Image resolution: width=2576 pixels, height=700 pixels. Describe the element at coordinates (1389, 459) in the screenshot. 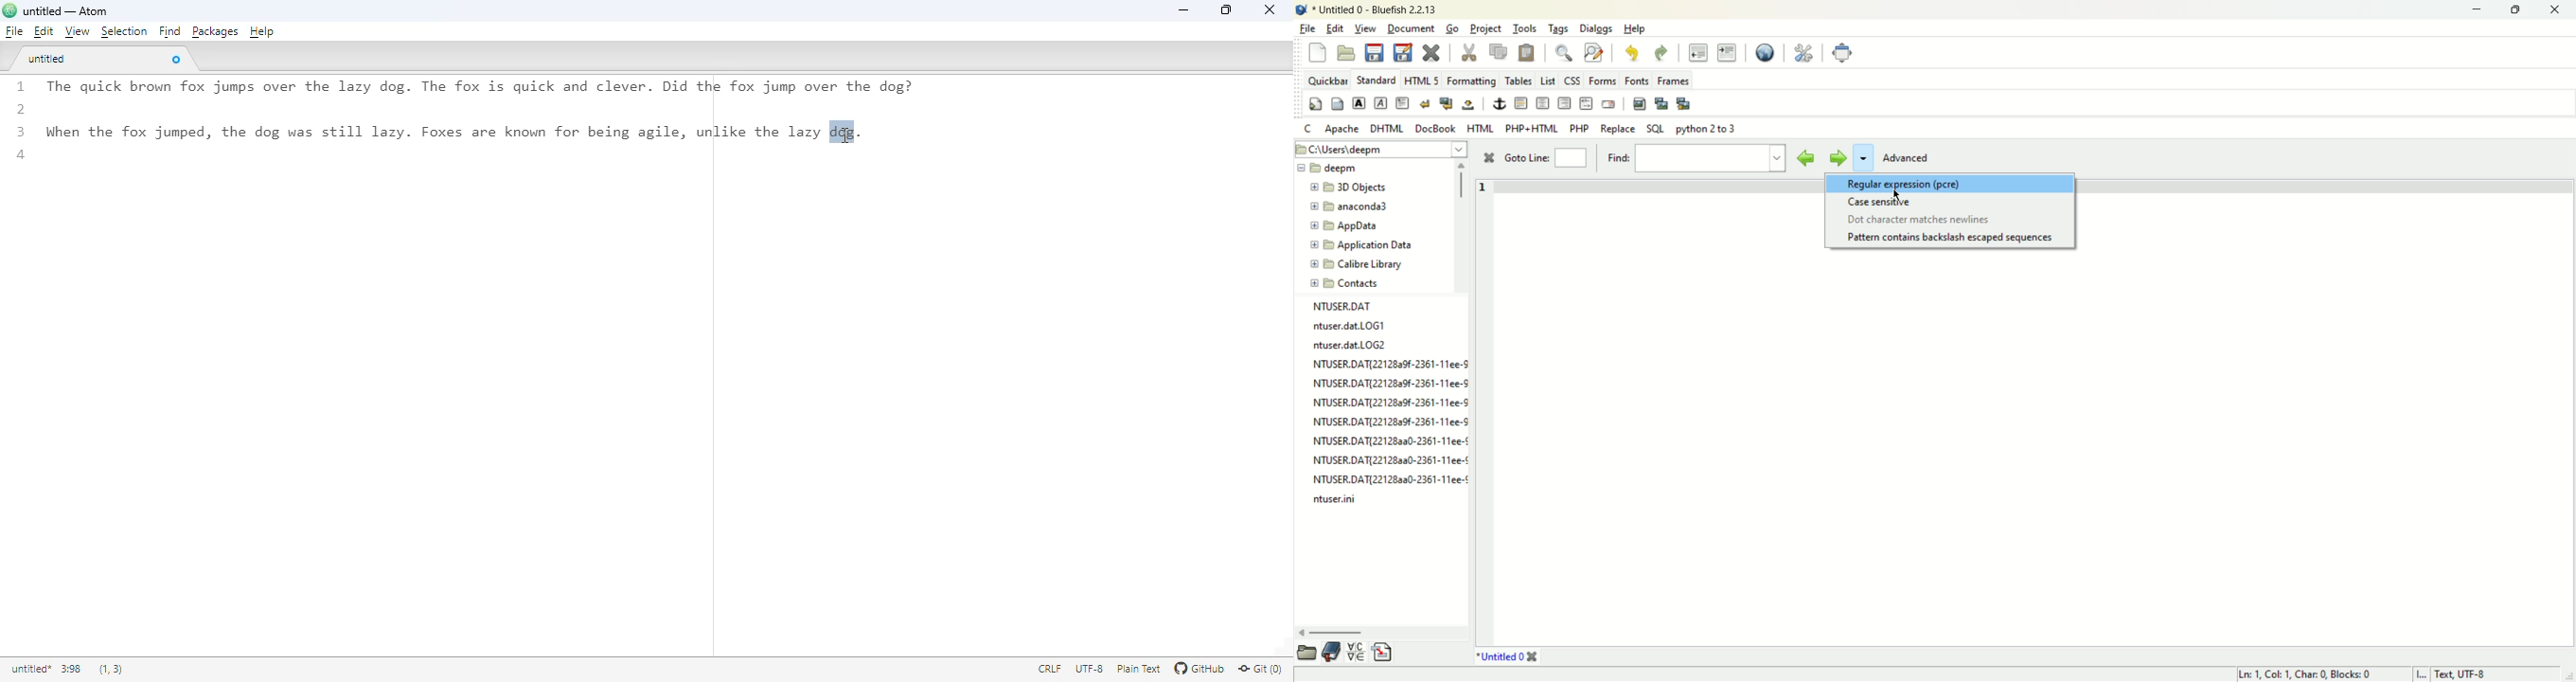

I see `NTUSER.DAT{22128aa0-2361-11ee-¢` at that location.